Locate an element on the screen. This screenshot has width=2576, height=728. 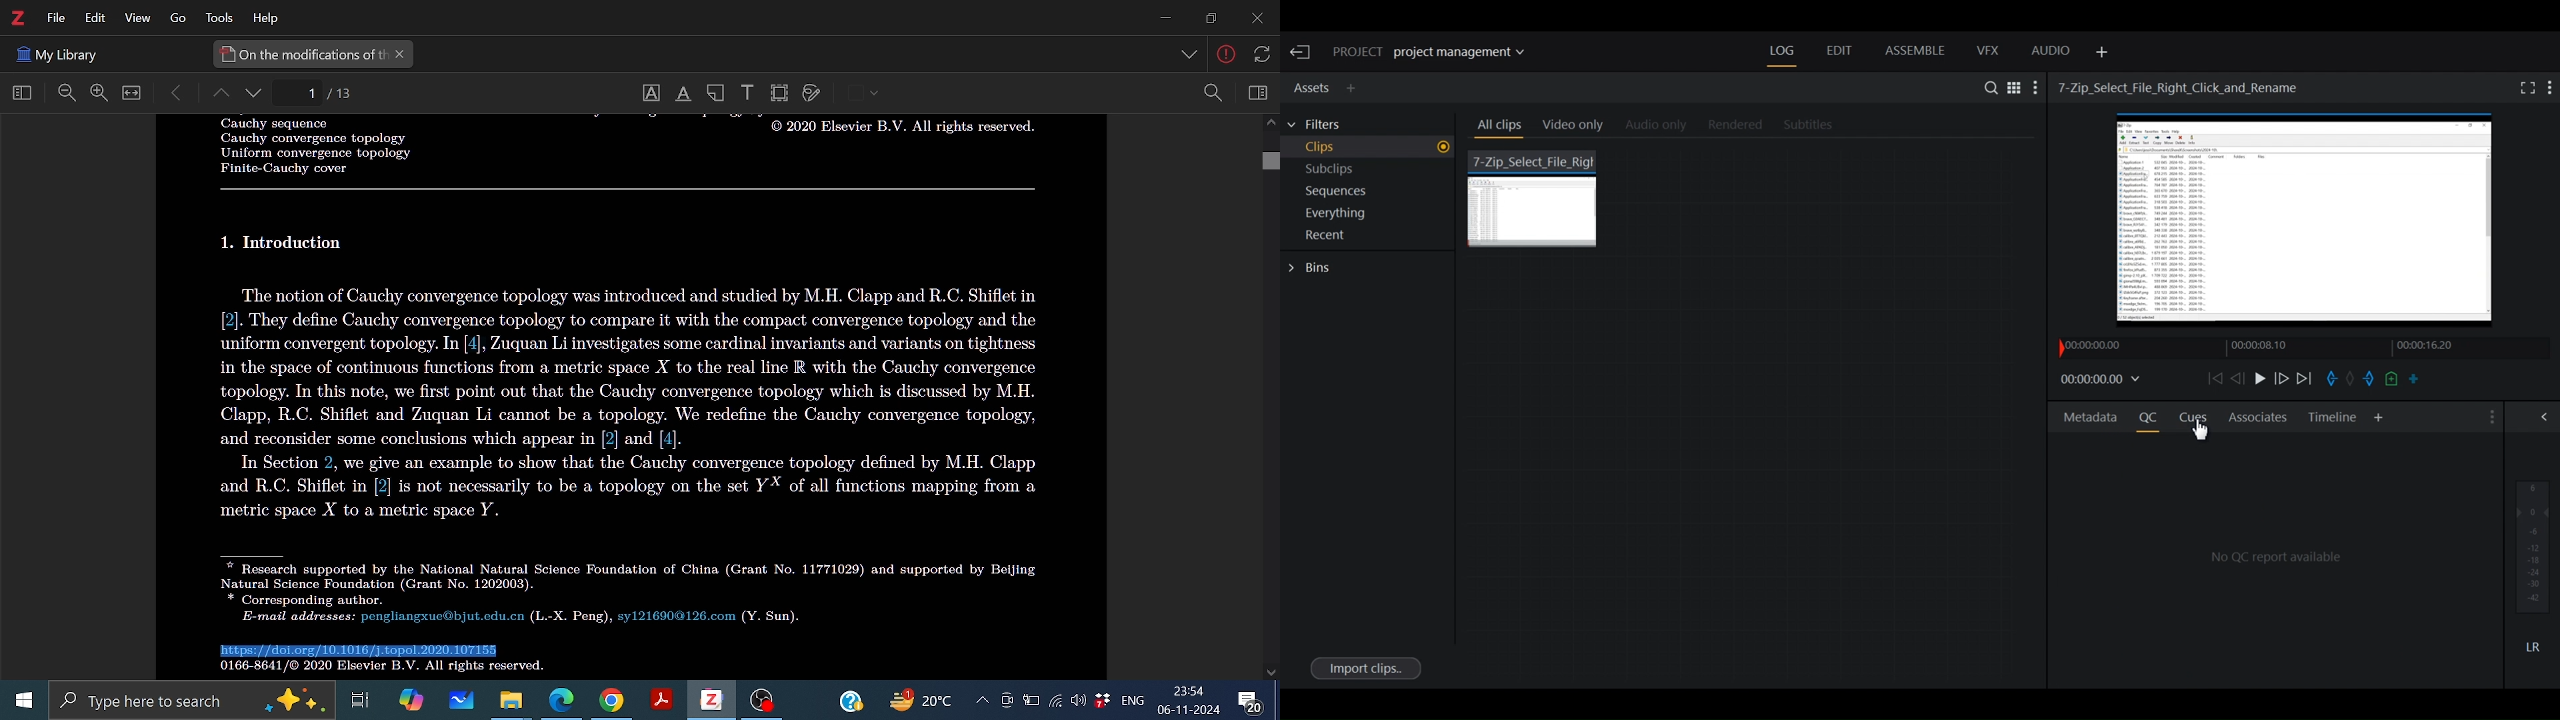
Page up is located at coordinates (219, 95).